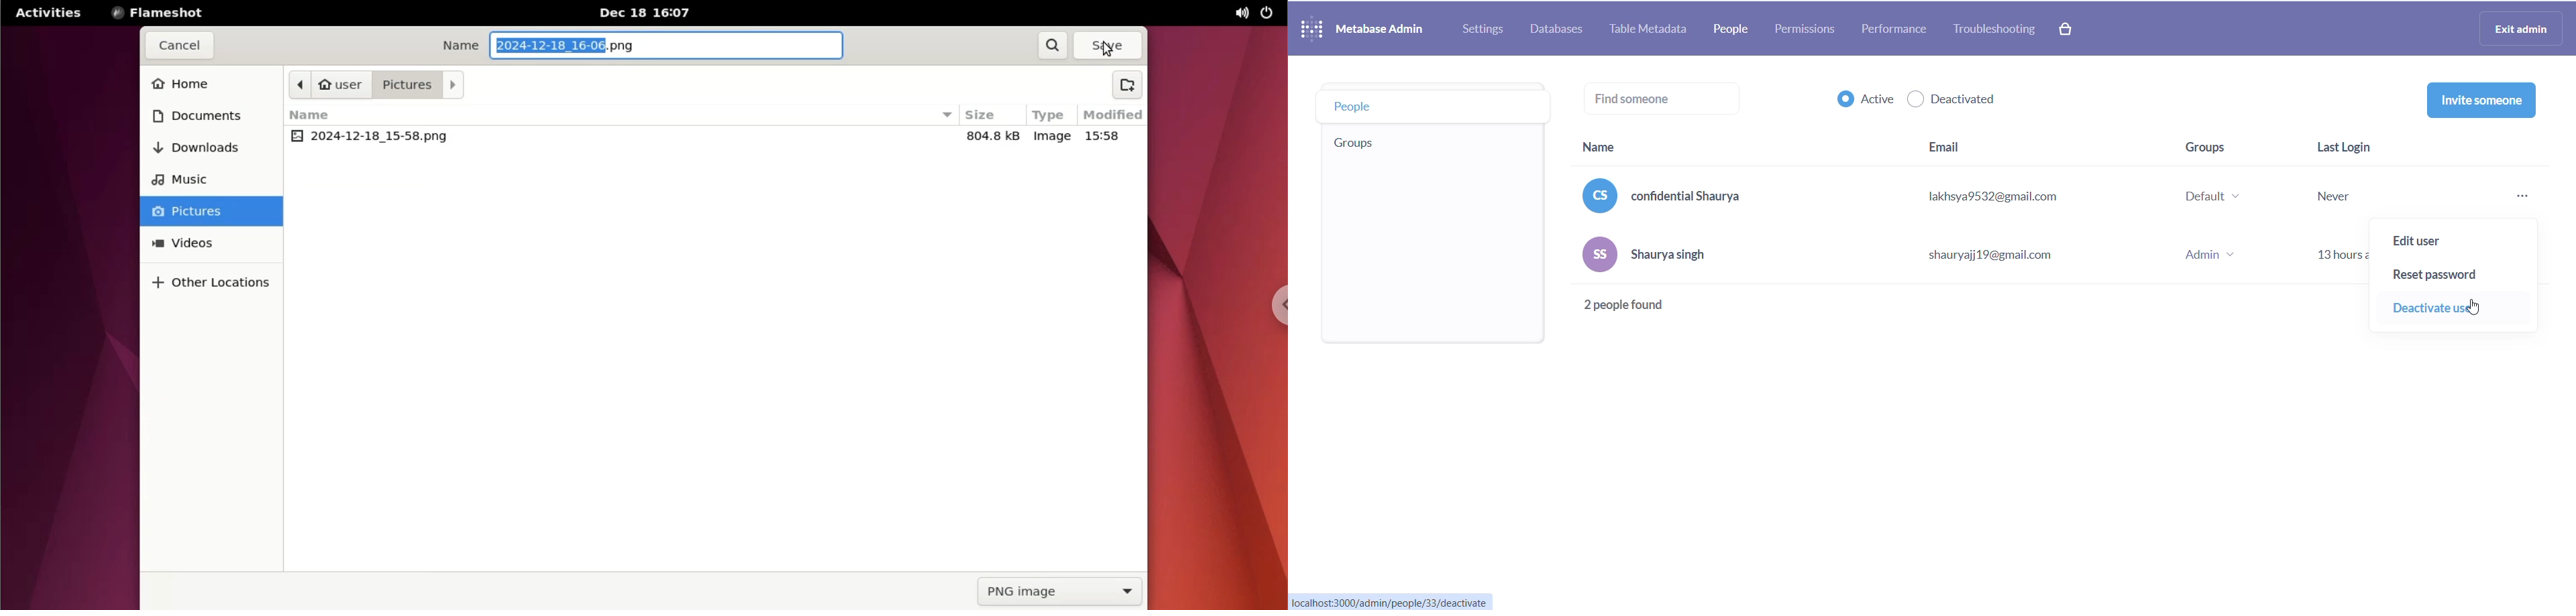 The height and width of the screenshot is (616, 2576). I want to click on group, so click(2221, 201).